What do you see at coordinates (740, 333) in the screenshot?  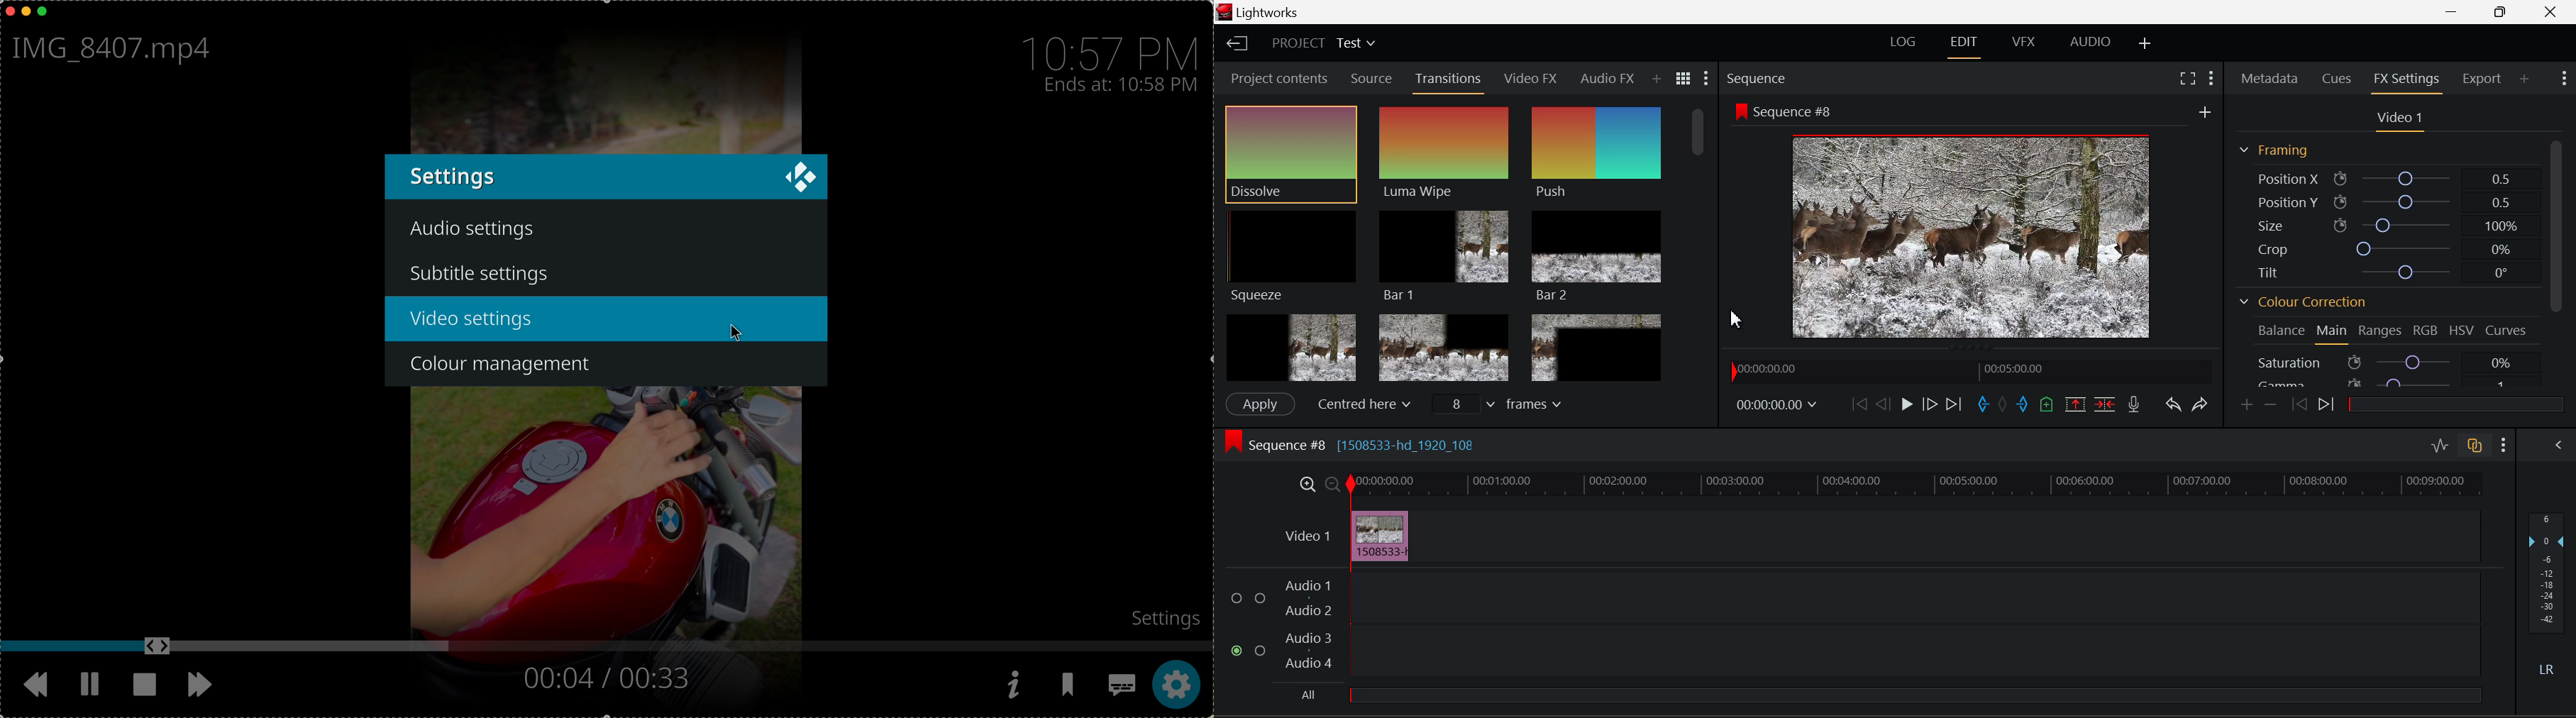 I see `cursor` at bounding box center [740, 333].